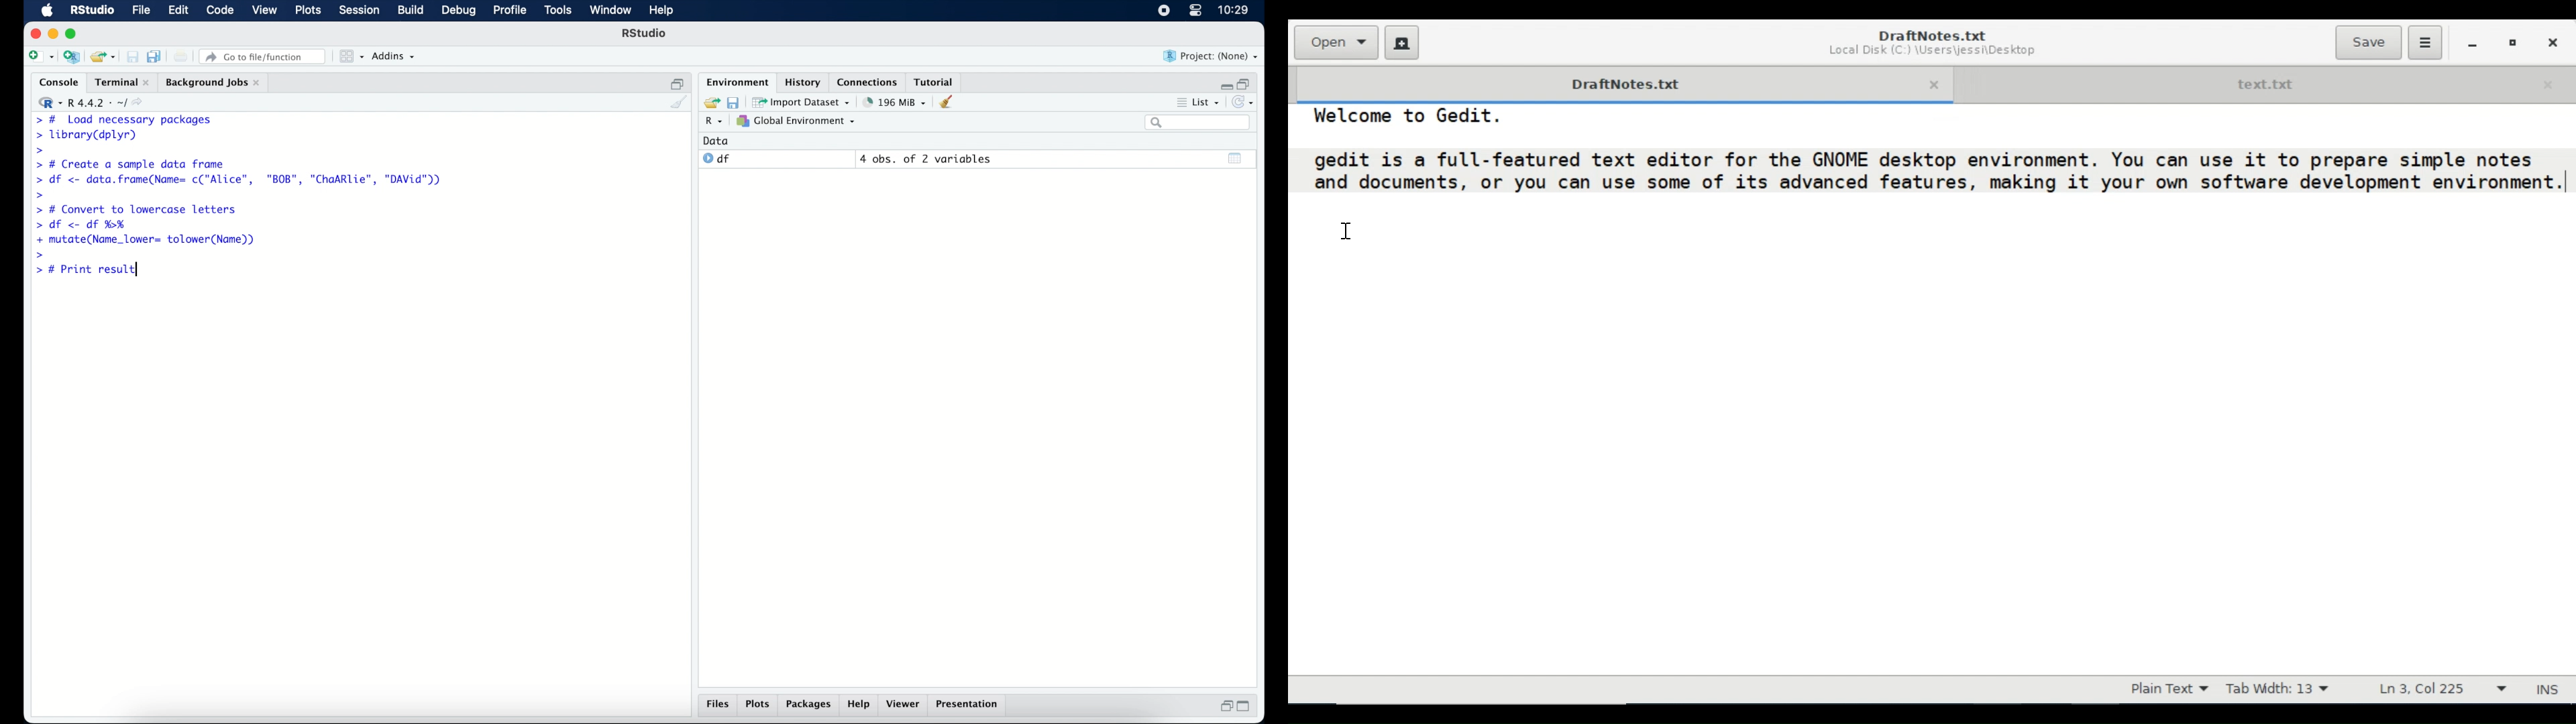 The width and height of the screenshot is (2576, 728). I want to click on cursor, so click(1346, 232).